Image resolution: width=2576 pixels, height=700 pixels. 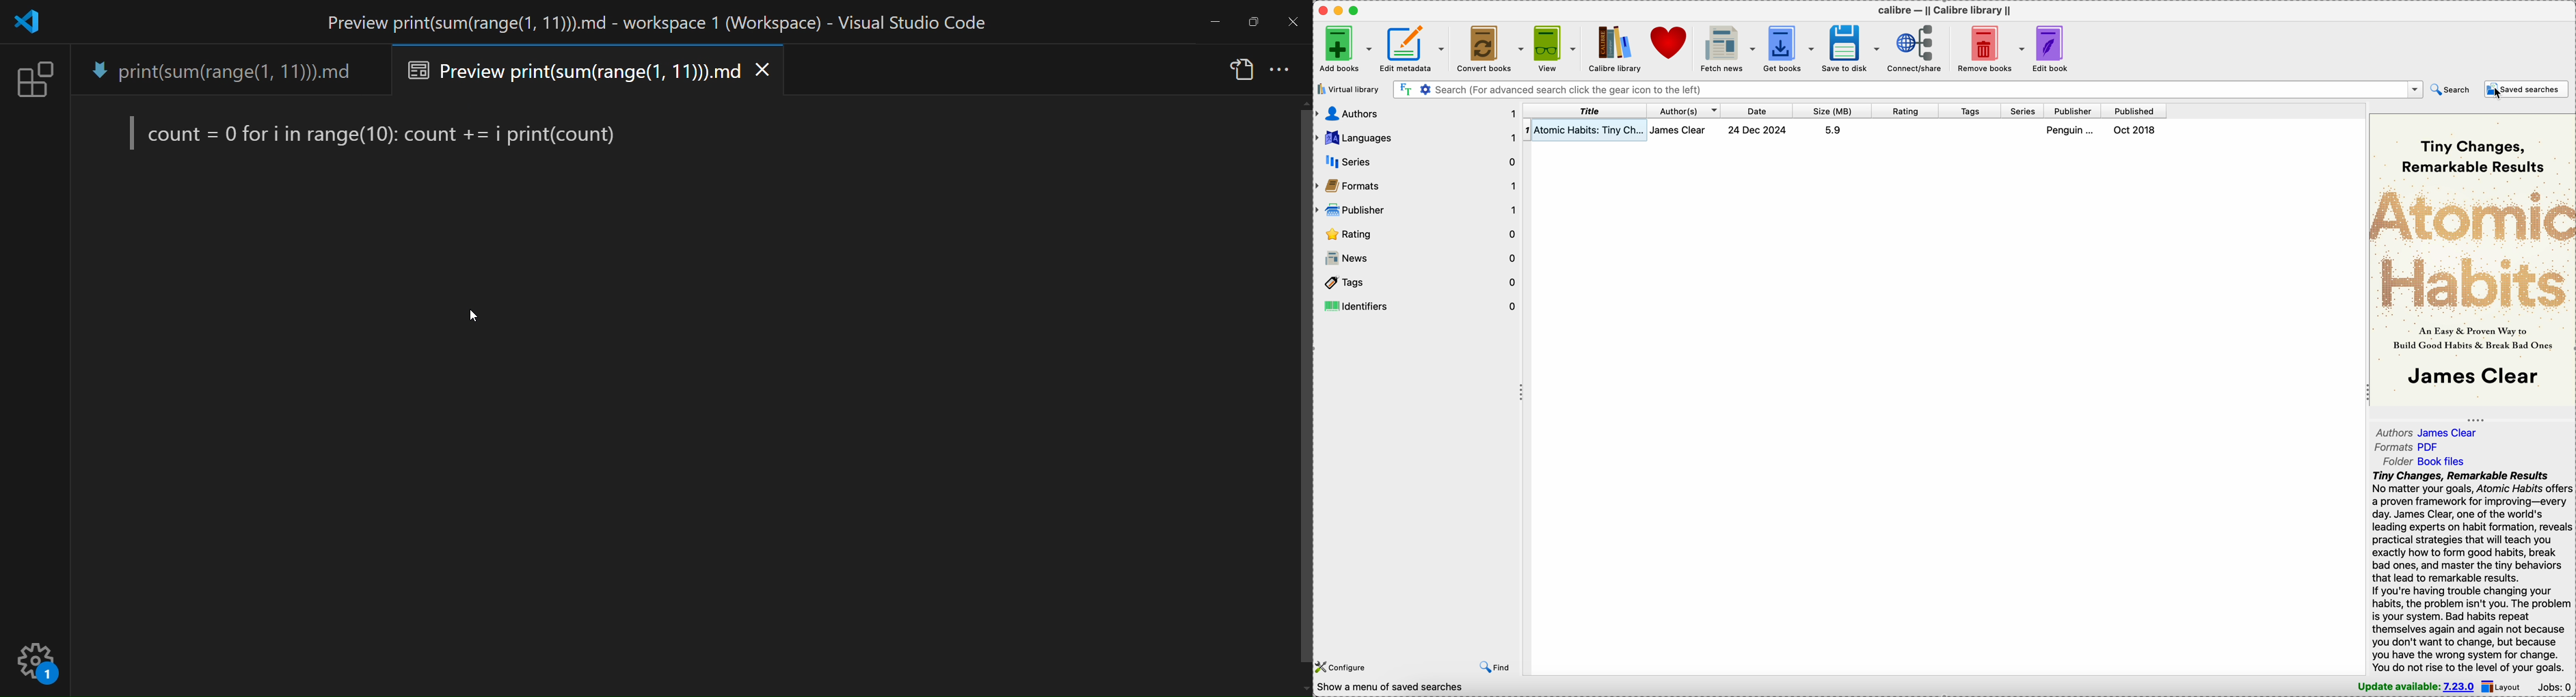 What do you see at coordinates (1906, 111) in the screenshot?
I see `rating` at bounding box center [1906, 111].